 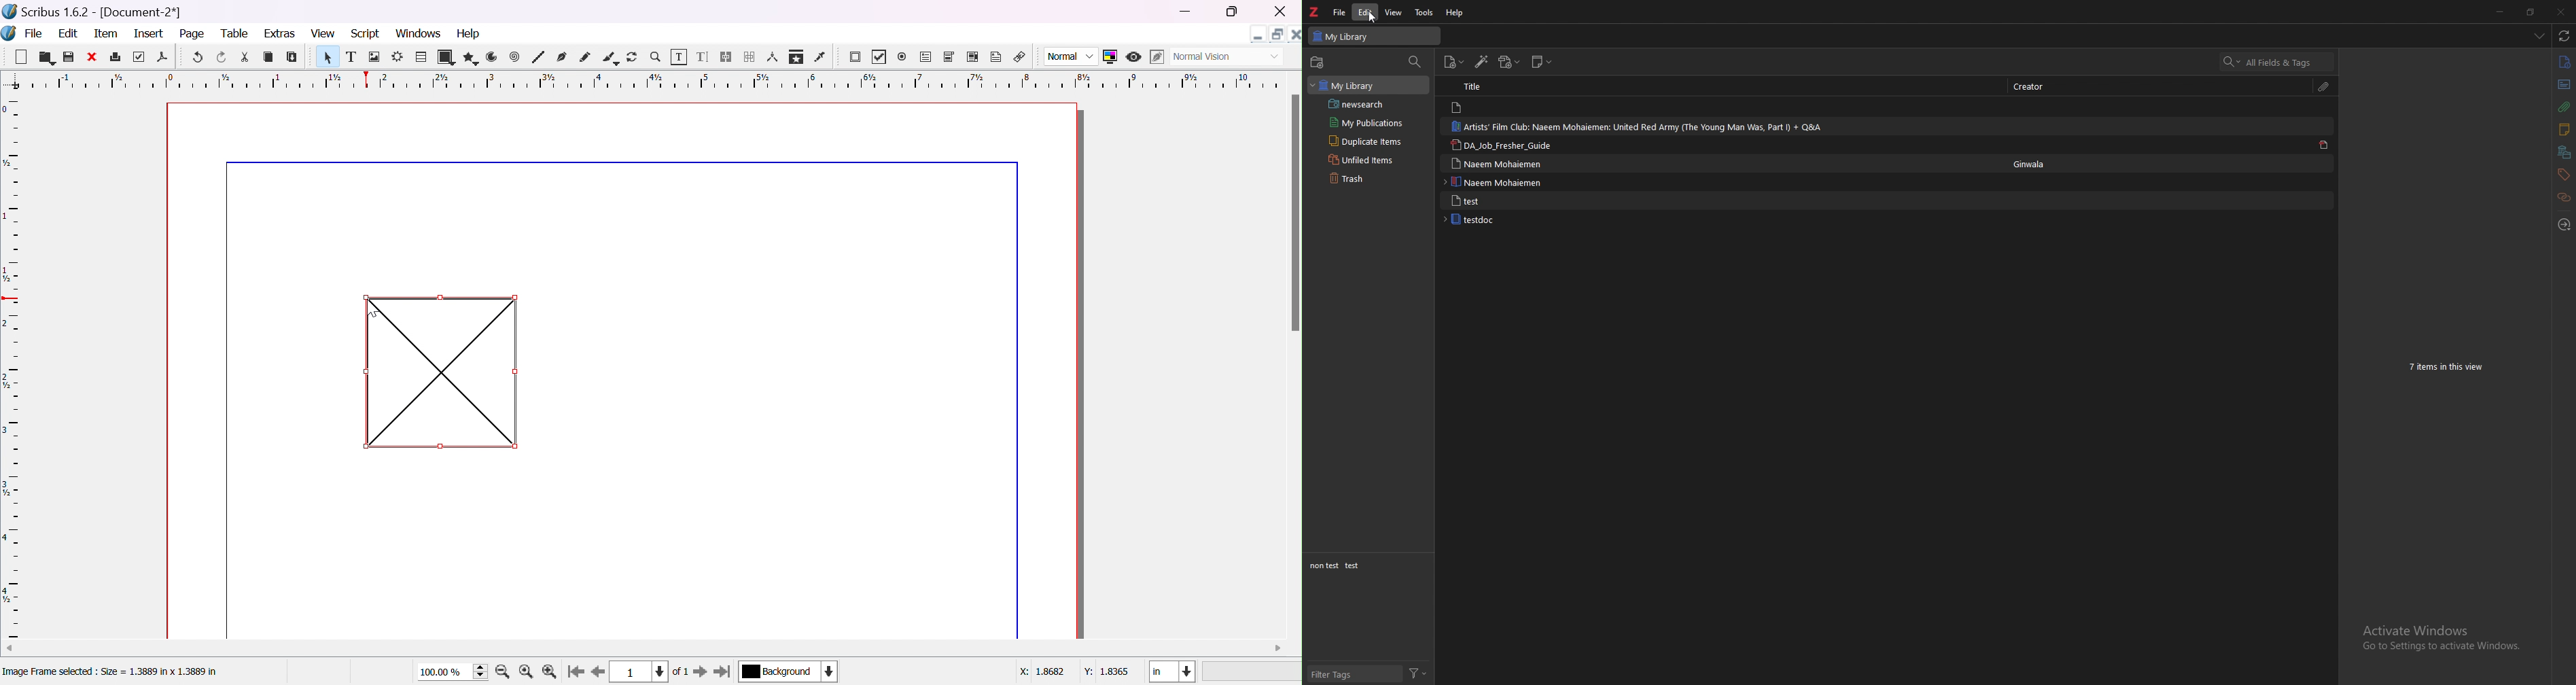 I want to click on select item, so click(x=329, y=58).